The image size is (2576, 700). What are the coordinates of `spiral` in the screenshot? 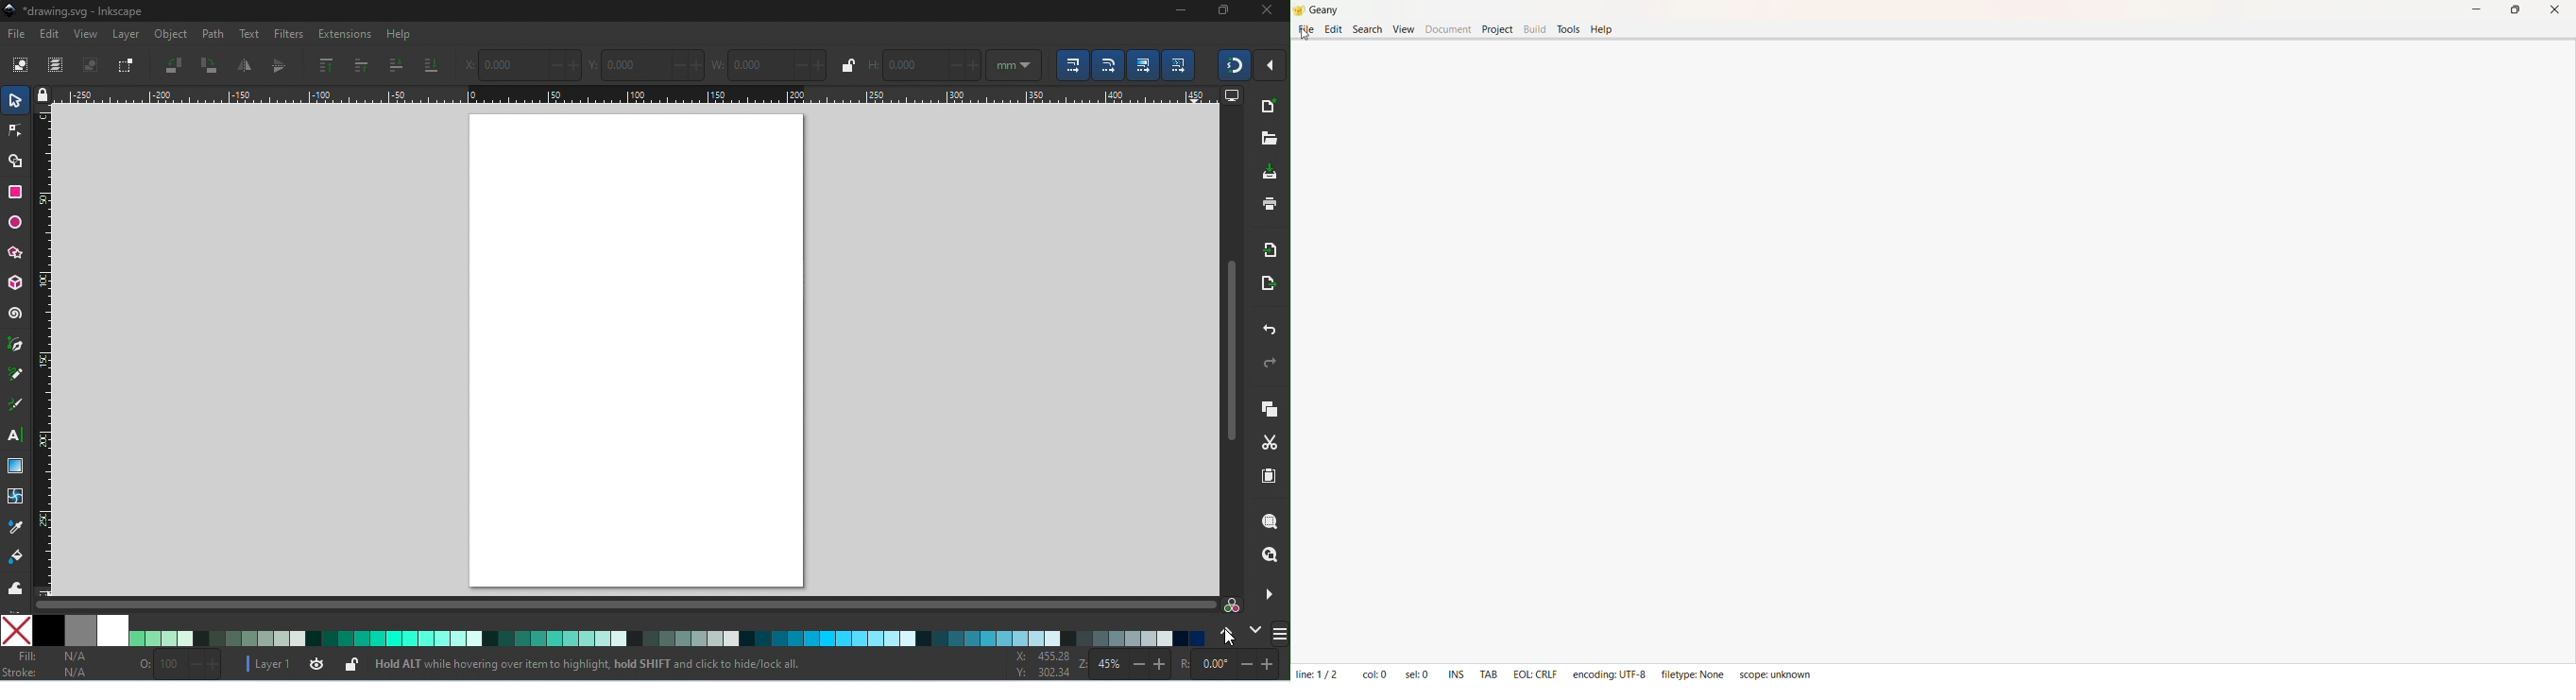 It's located at (16, 312).